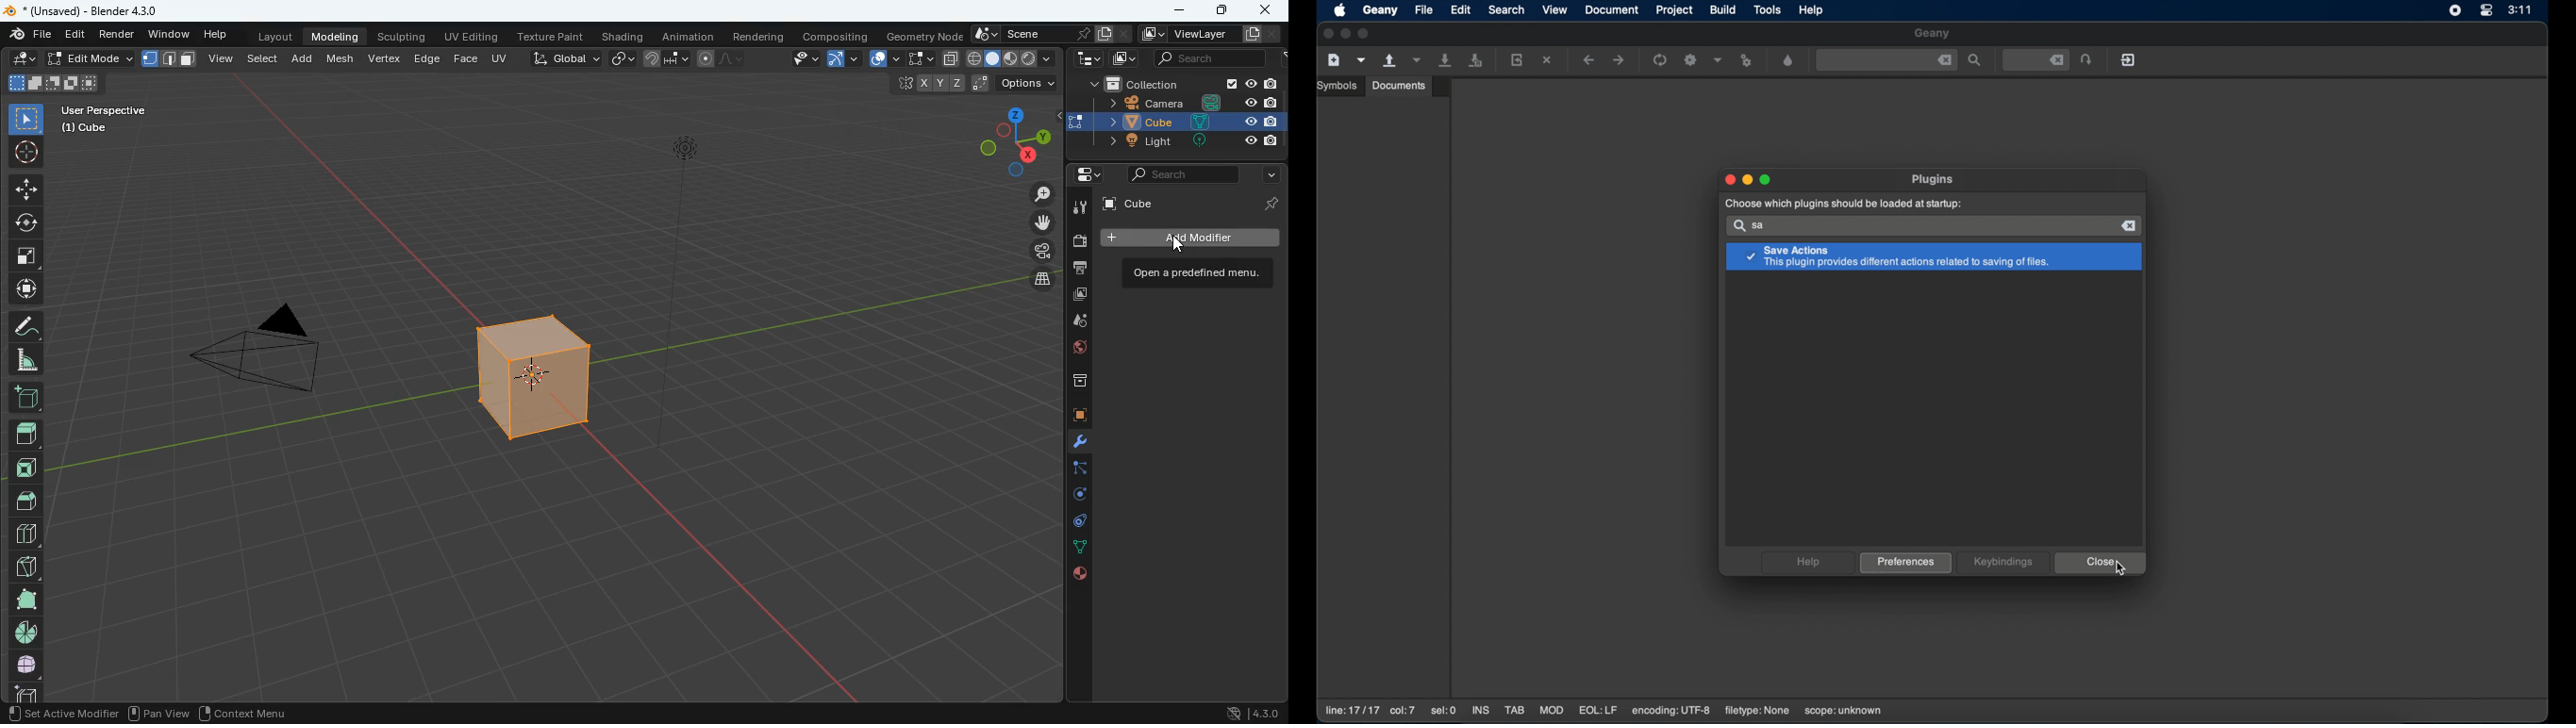 The image size is (2576, 728). Describe the element at coordinates (2486, 11) in the screenshot. I see `control center` at that location.